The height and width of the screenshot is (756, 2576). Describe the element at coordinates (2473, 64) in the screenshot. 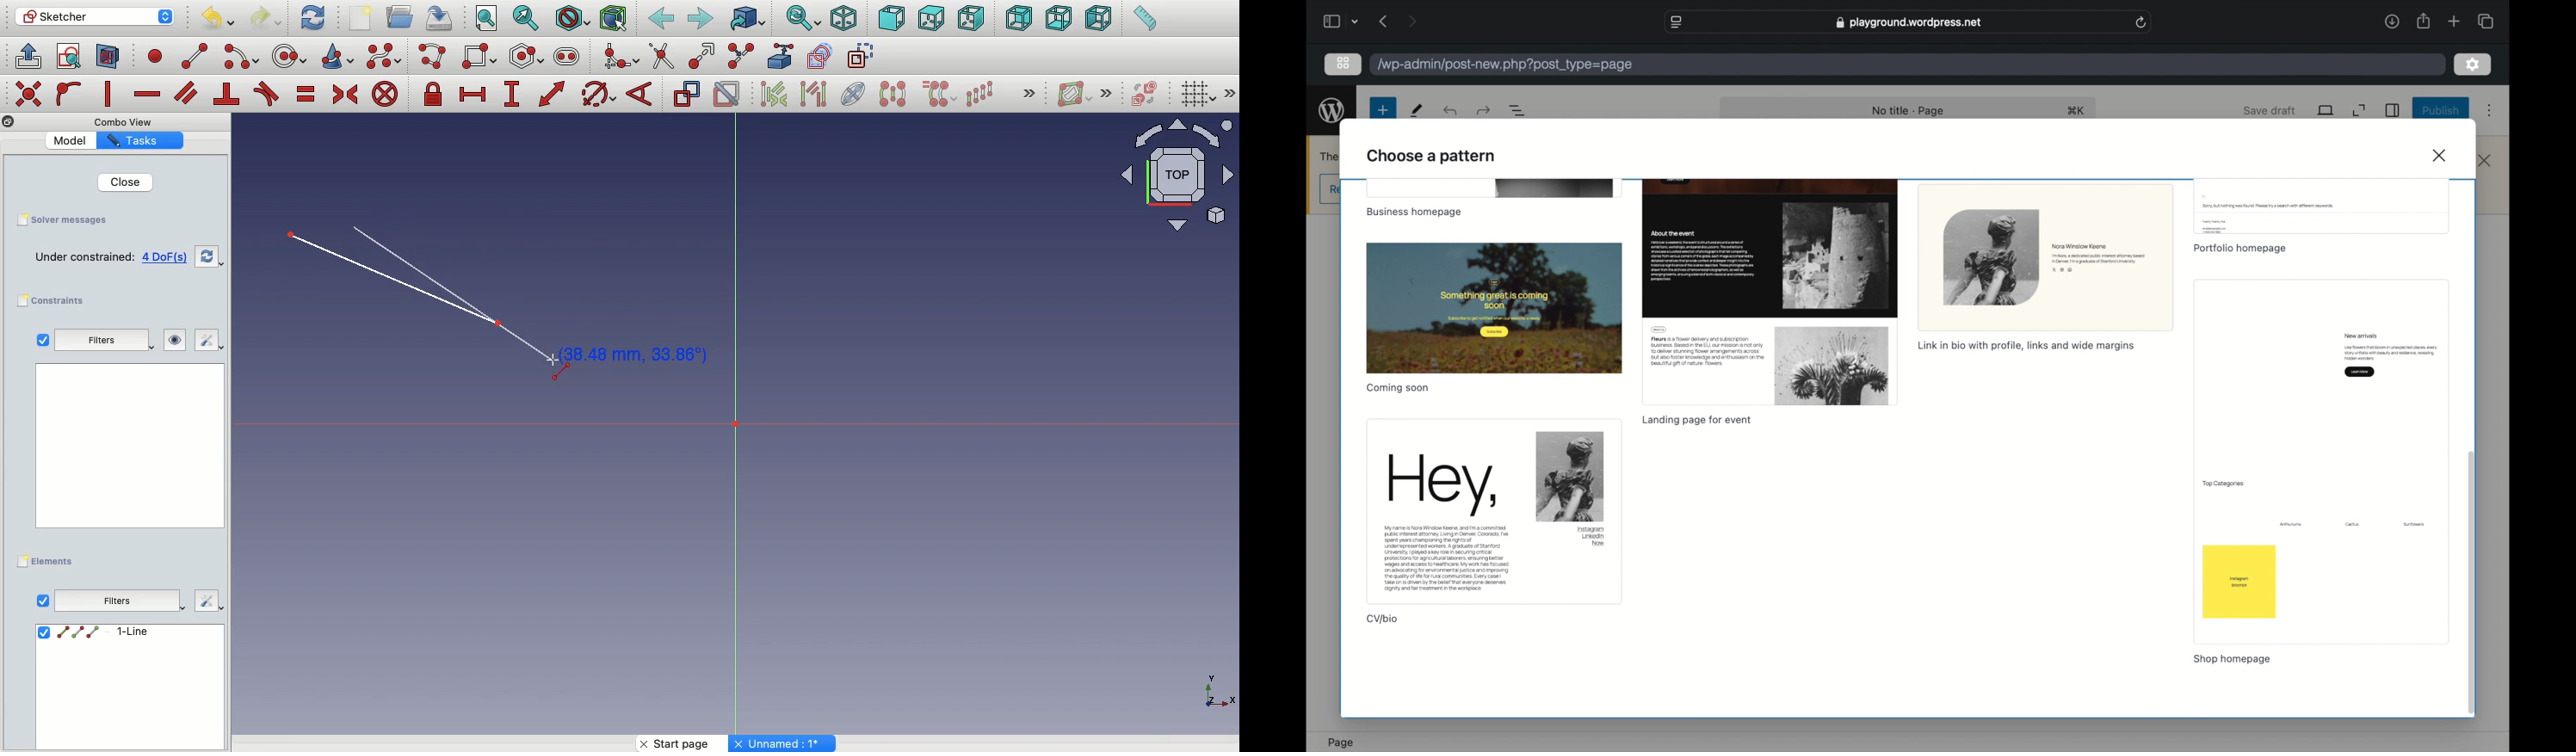

I see `settings` at that location.